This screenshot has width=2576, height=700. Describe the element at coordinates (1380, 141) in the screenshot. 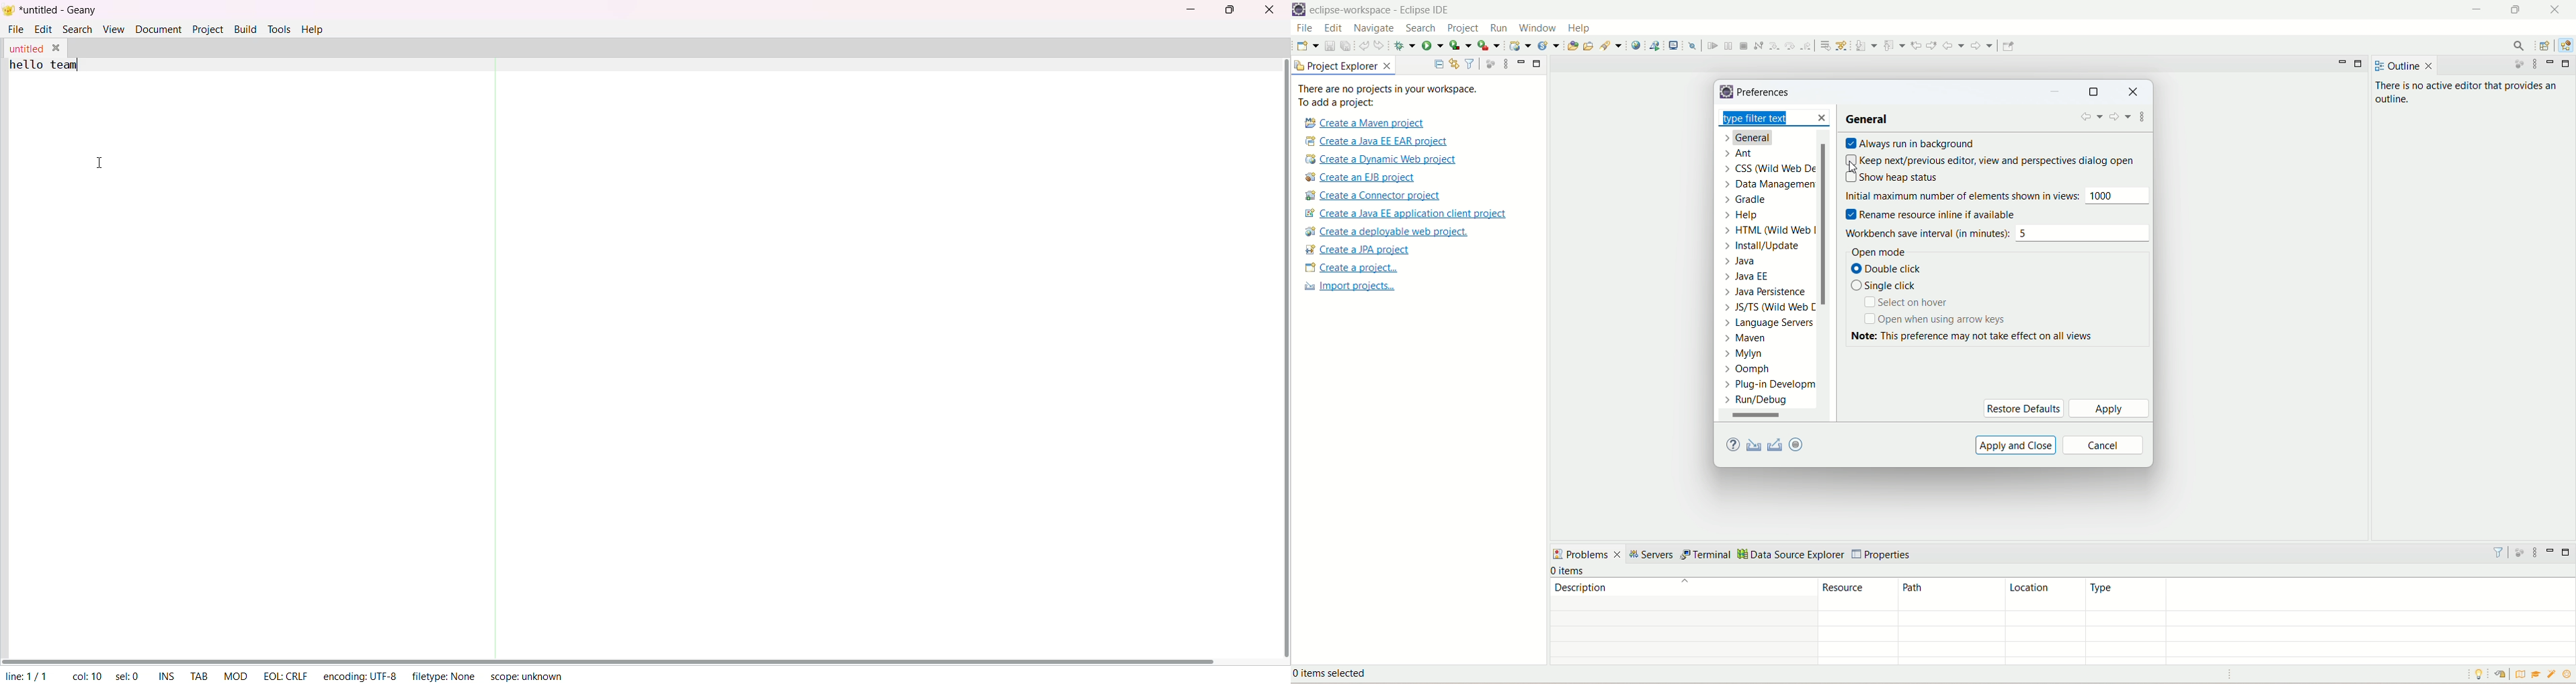

I see `create a Java EE ER project` at that location.